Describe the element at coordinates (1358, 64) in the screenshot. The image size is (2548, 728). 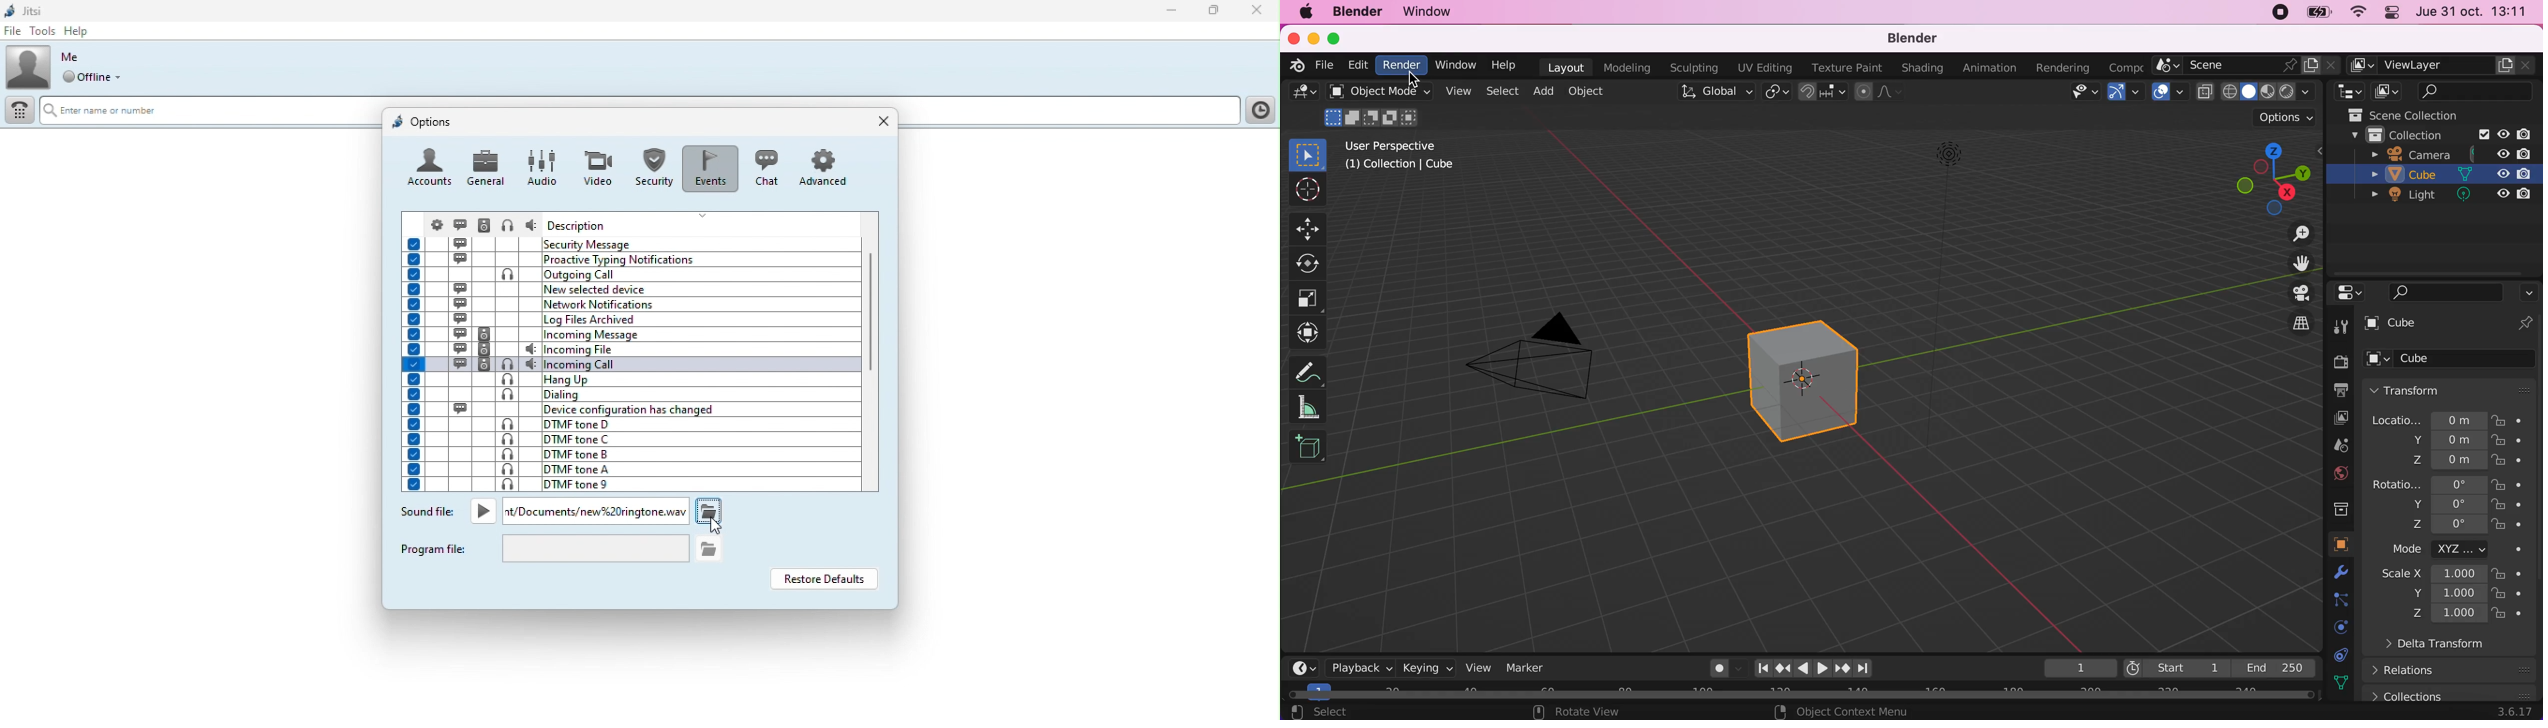
I see `edit` at that location.